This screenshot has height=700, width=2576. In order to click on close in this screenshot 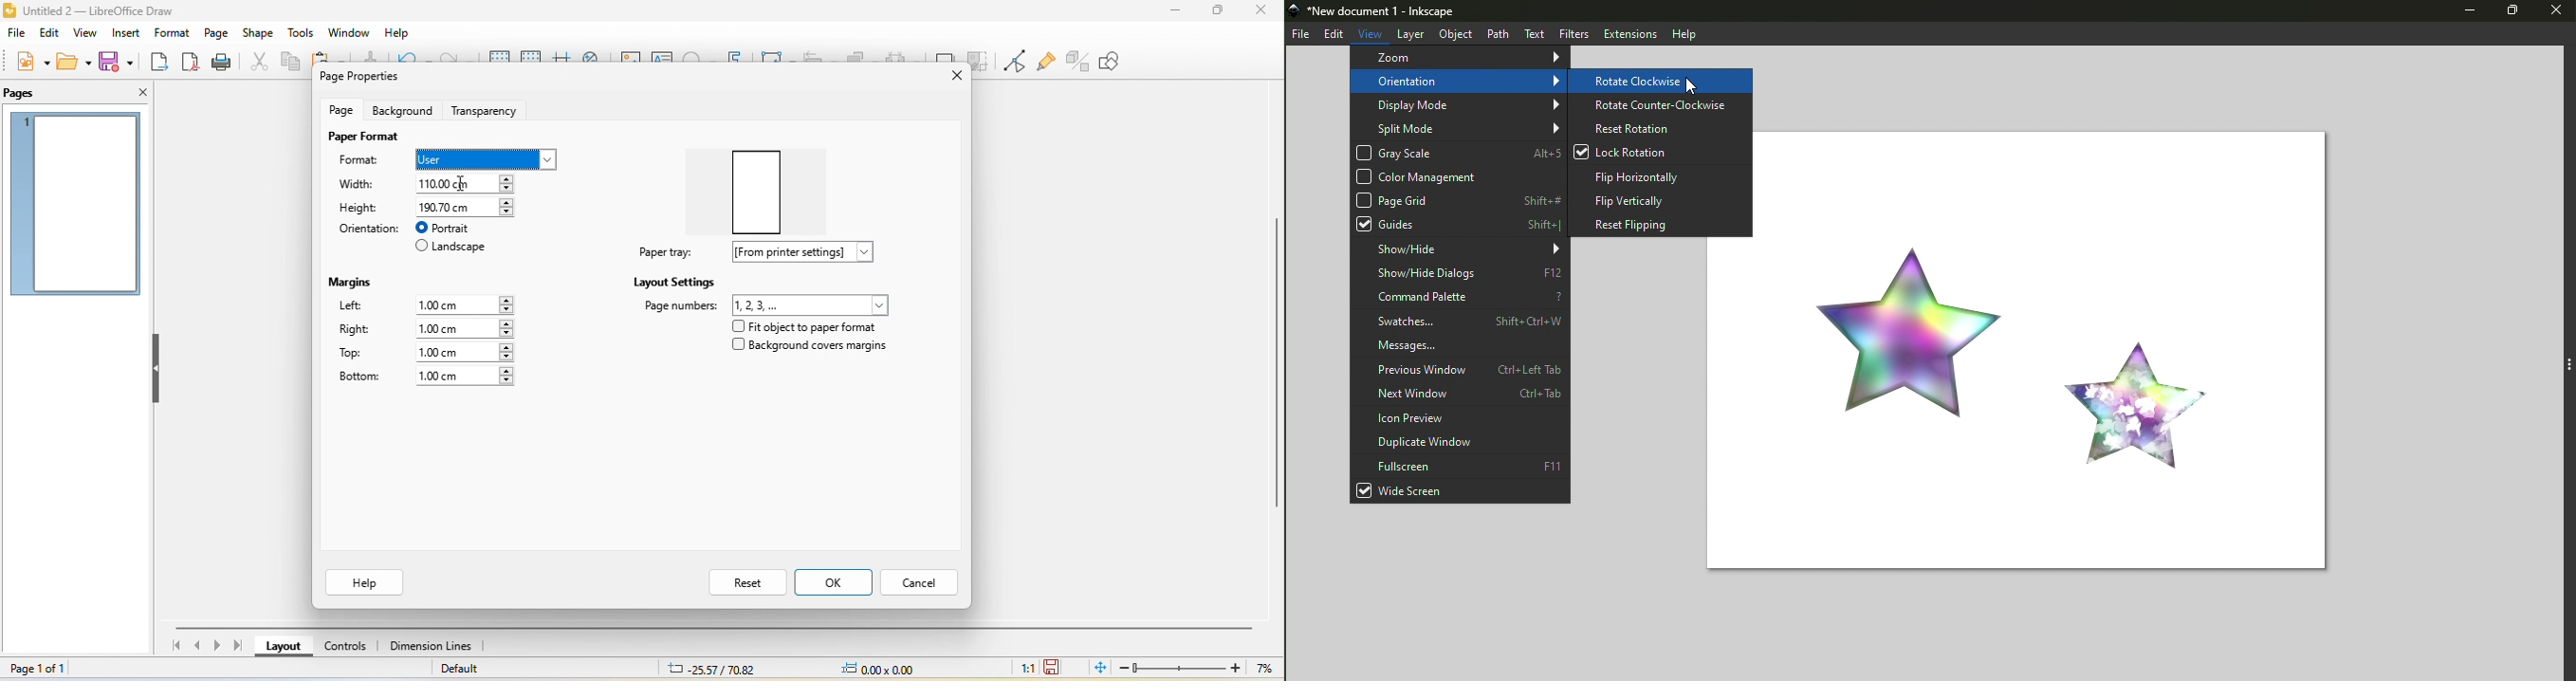, I will do `click(135, 92)`.